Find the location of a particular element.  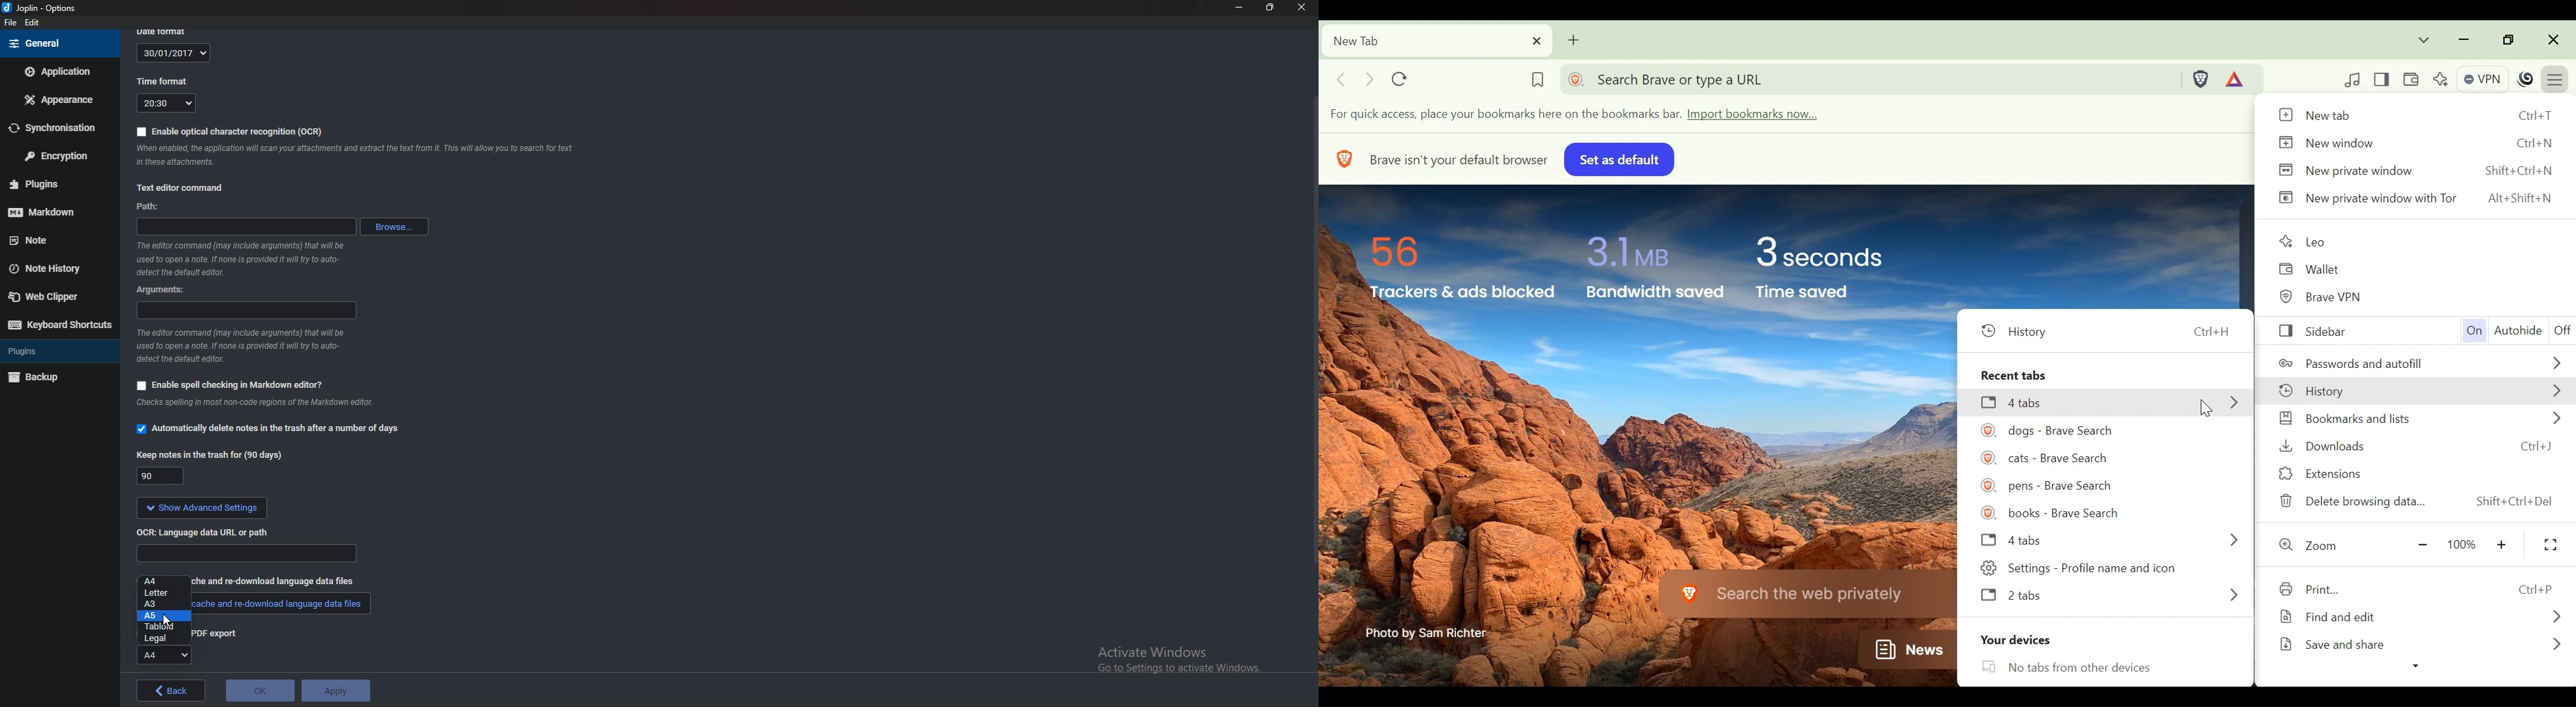

Web clipper is located at coordinates (53, 297).